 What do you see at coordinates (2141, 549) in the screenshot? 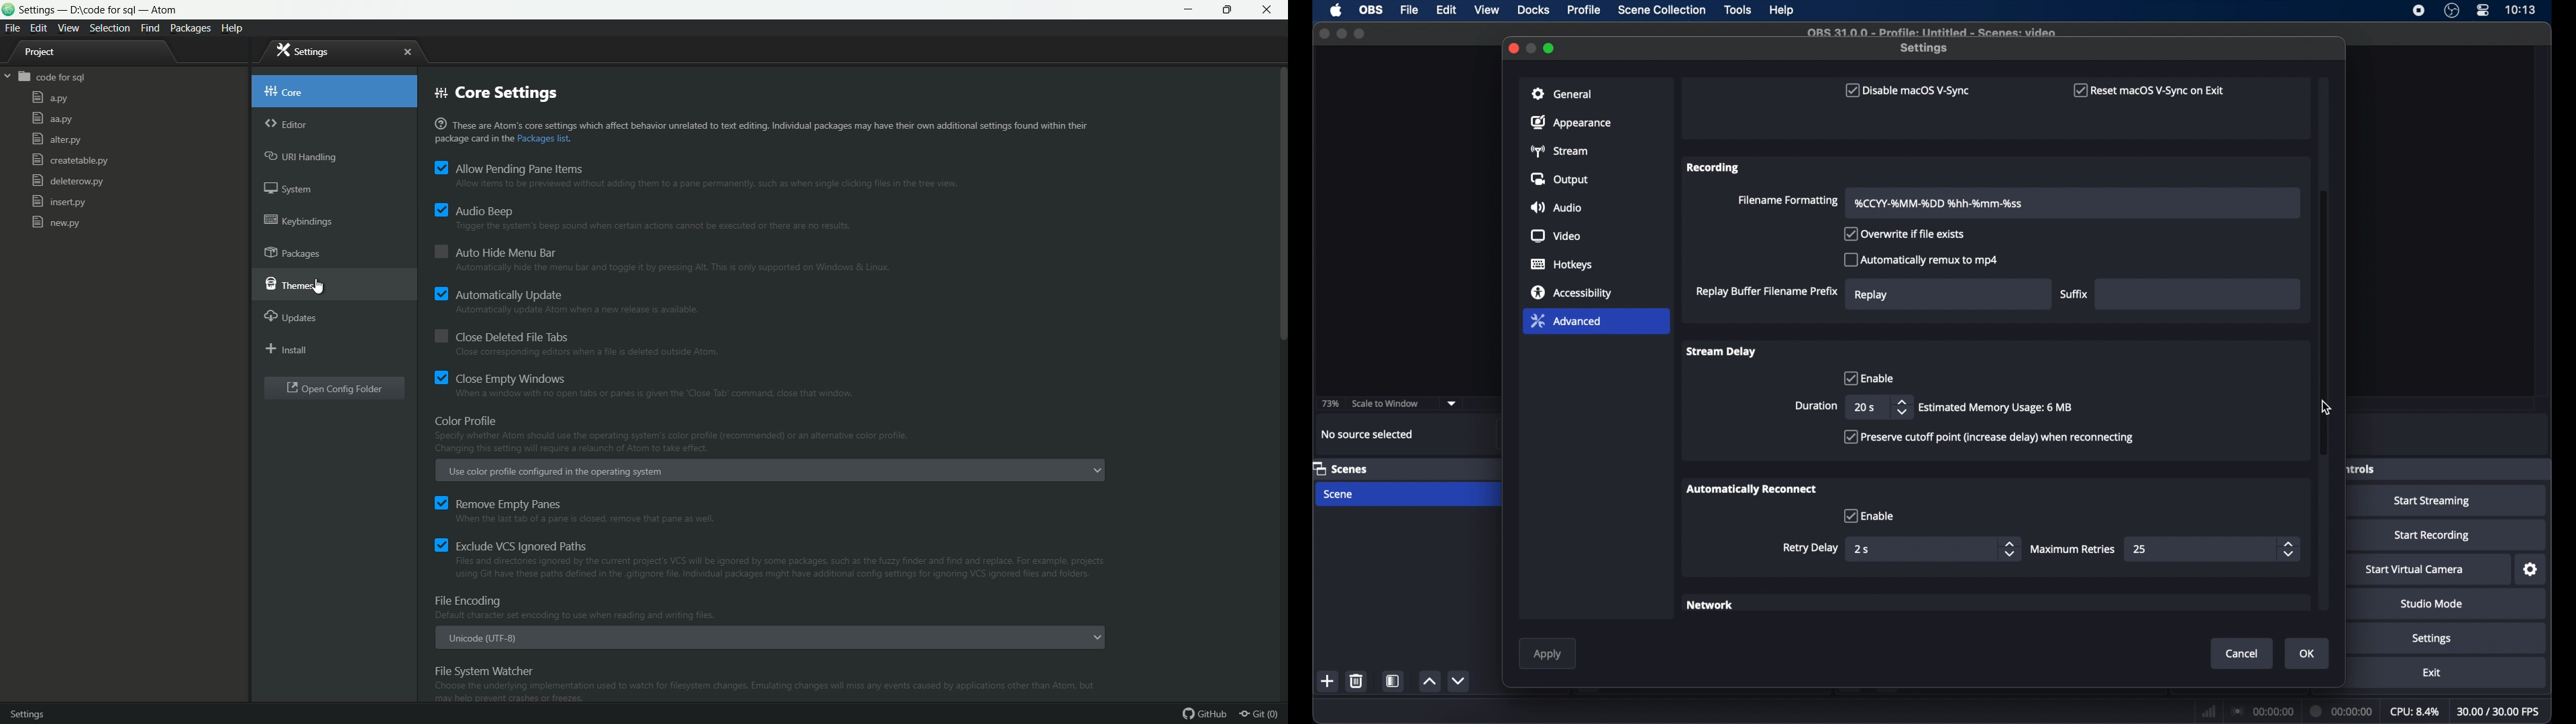
I see `25` at bounding box center [2141, 549].